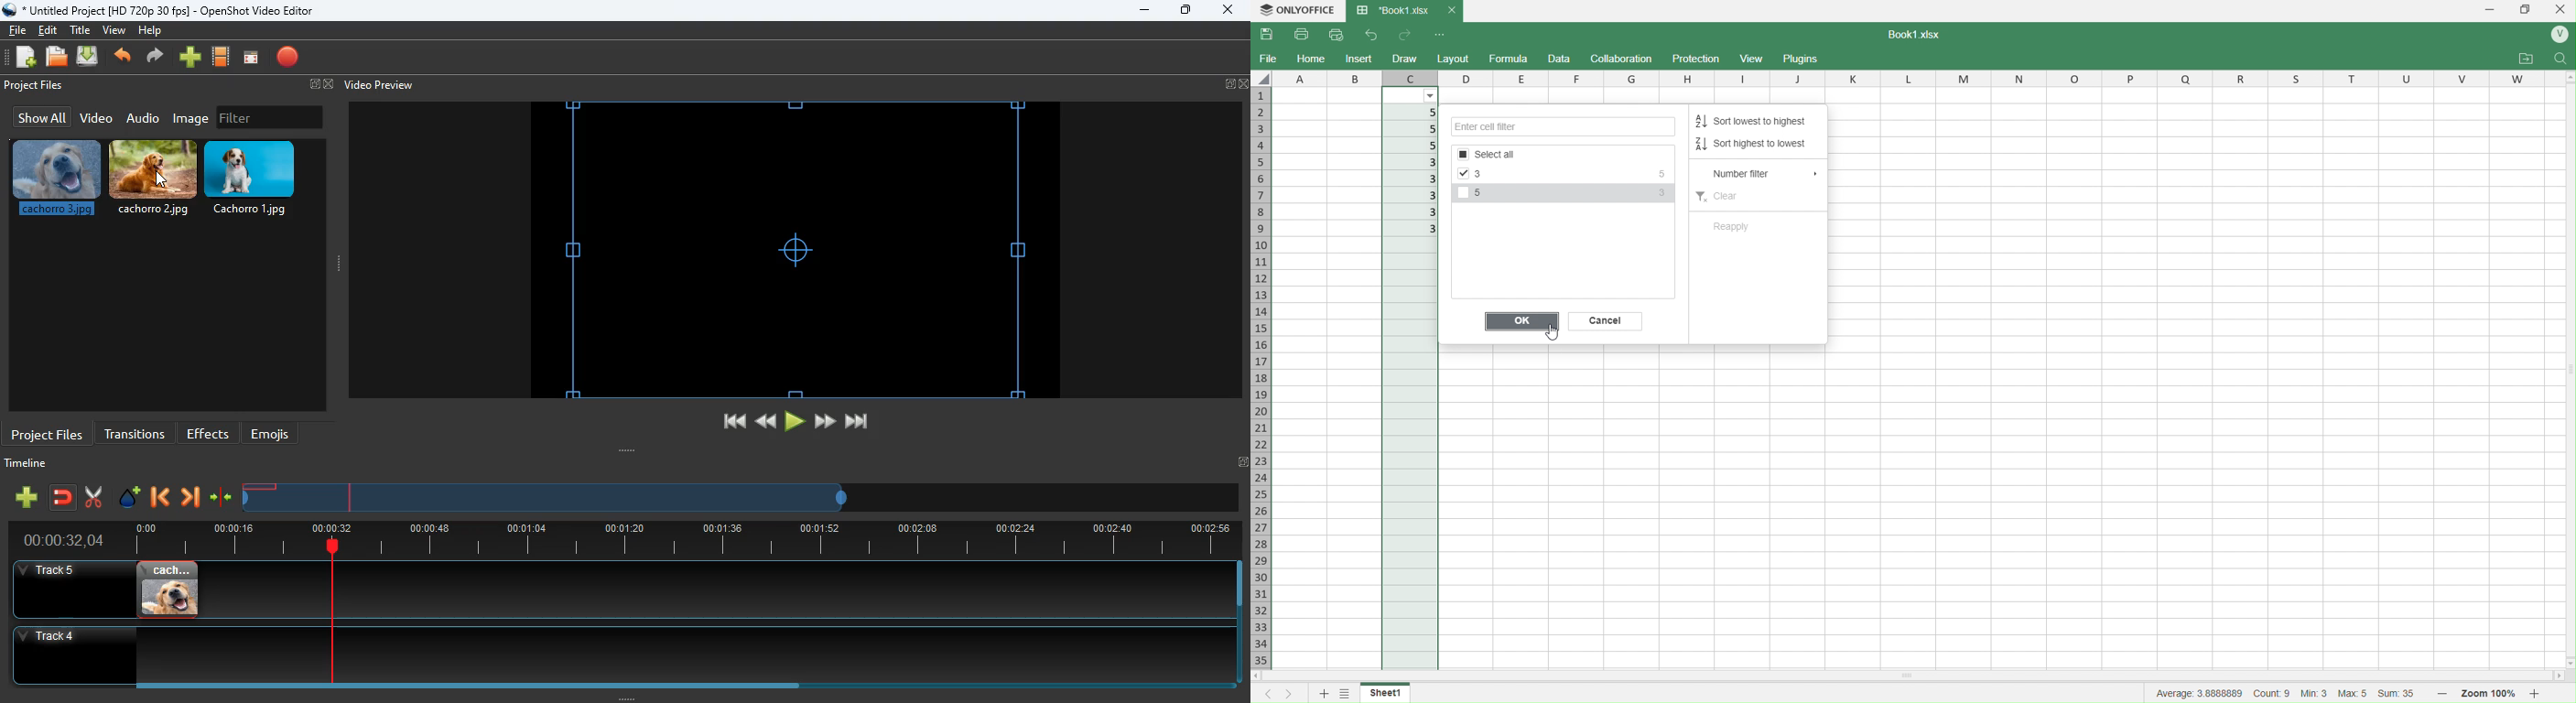 The width and height of the screenshot is (2576, 728). Describe the element at coordinates (164, 178) in the screenshot. I see `cursor` at that location.